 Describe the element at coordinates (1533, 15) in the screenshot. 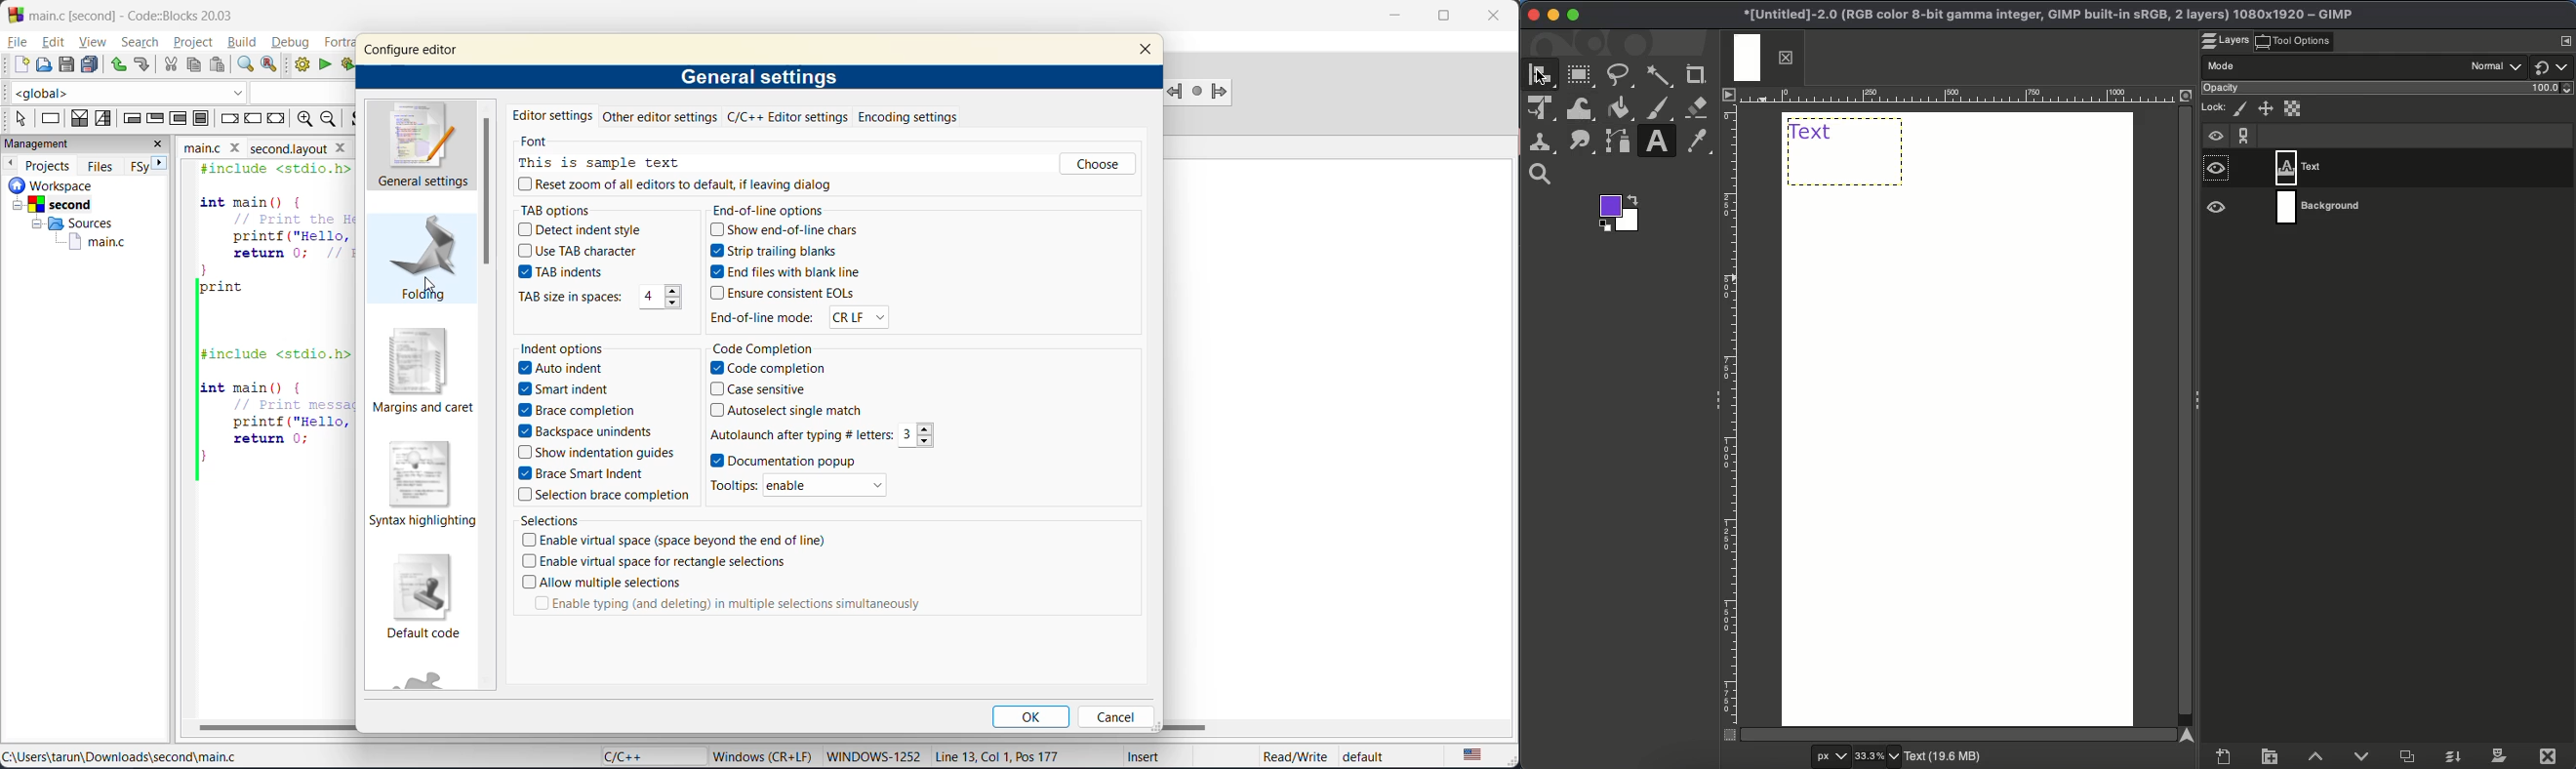

I see `Close` at that location.